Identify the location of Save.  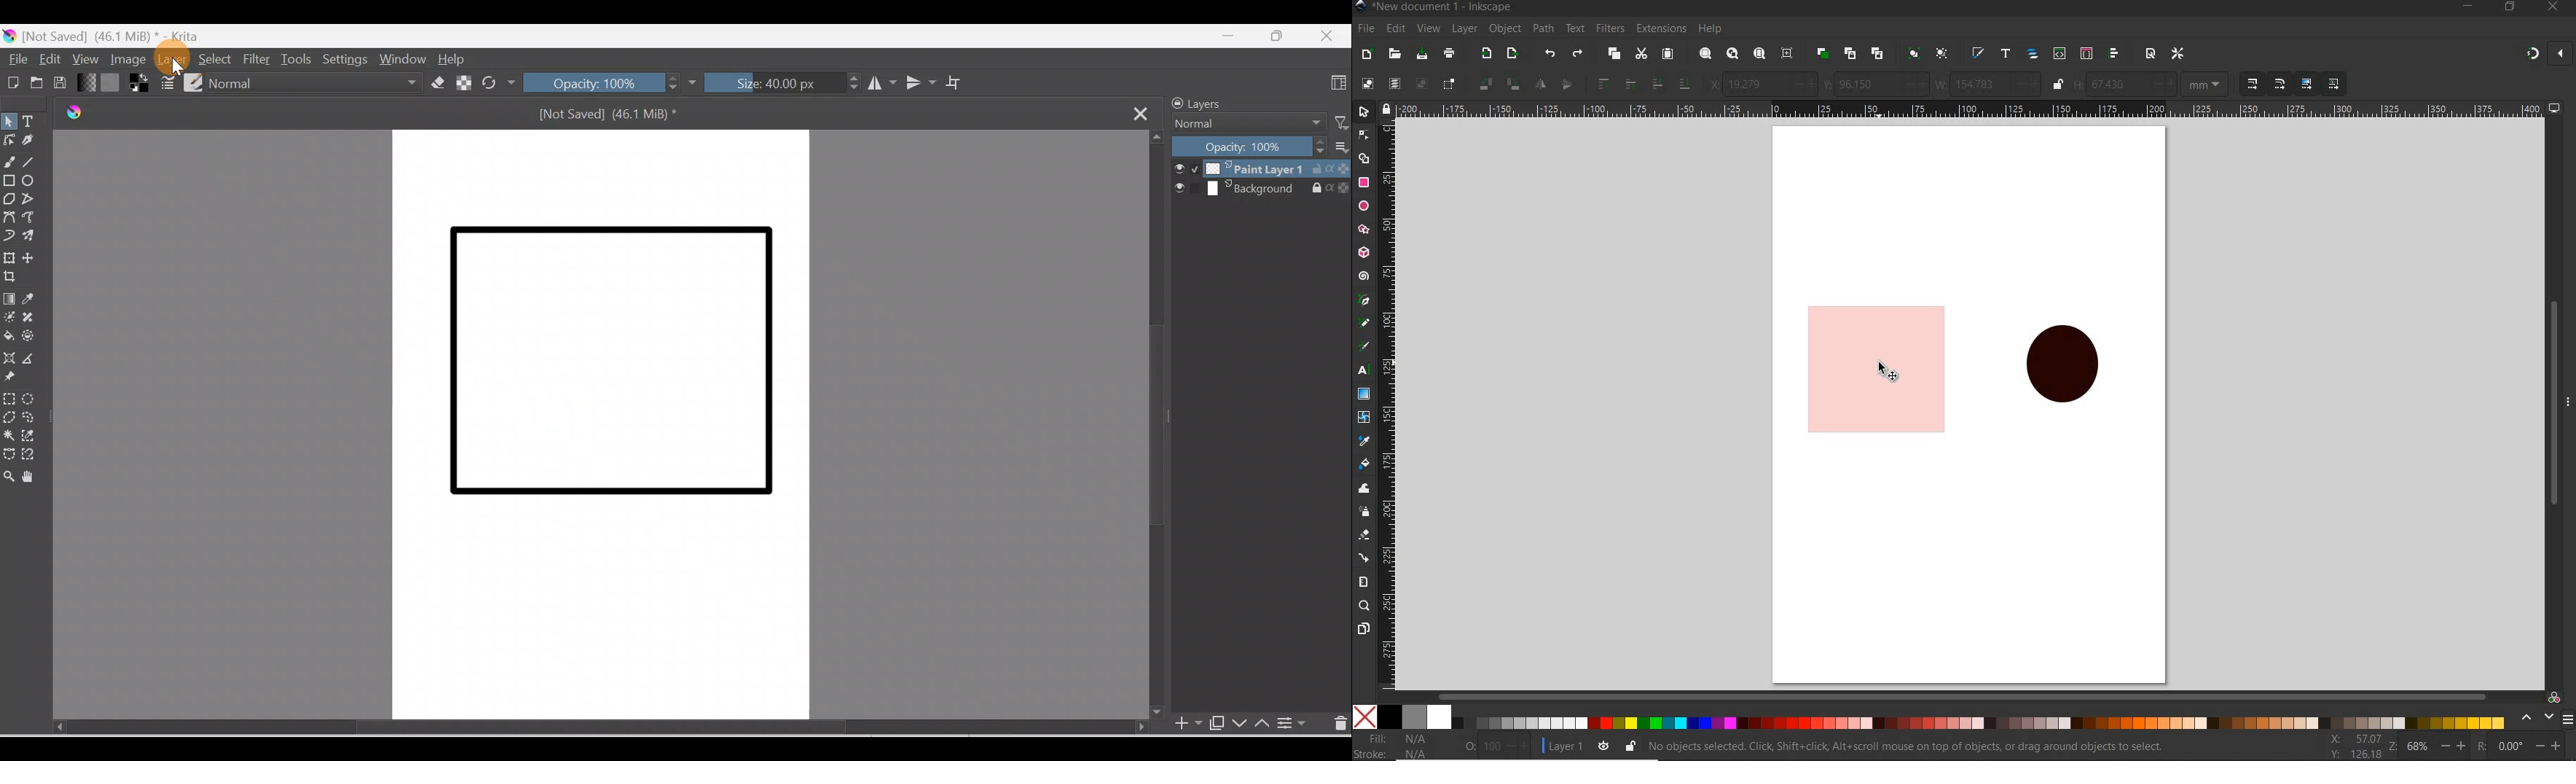
(64, 82).